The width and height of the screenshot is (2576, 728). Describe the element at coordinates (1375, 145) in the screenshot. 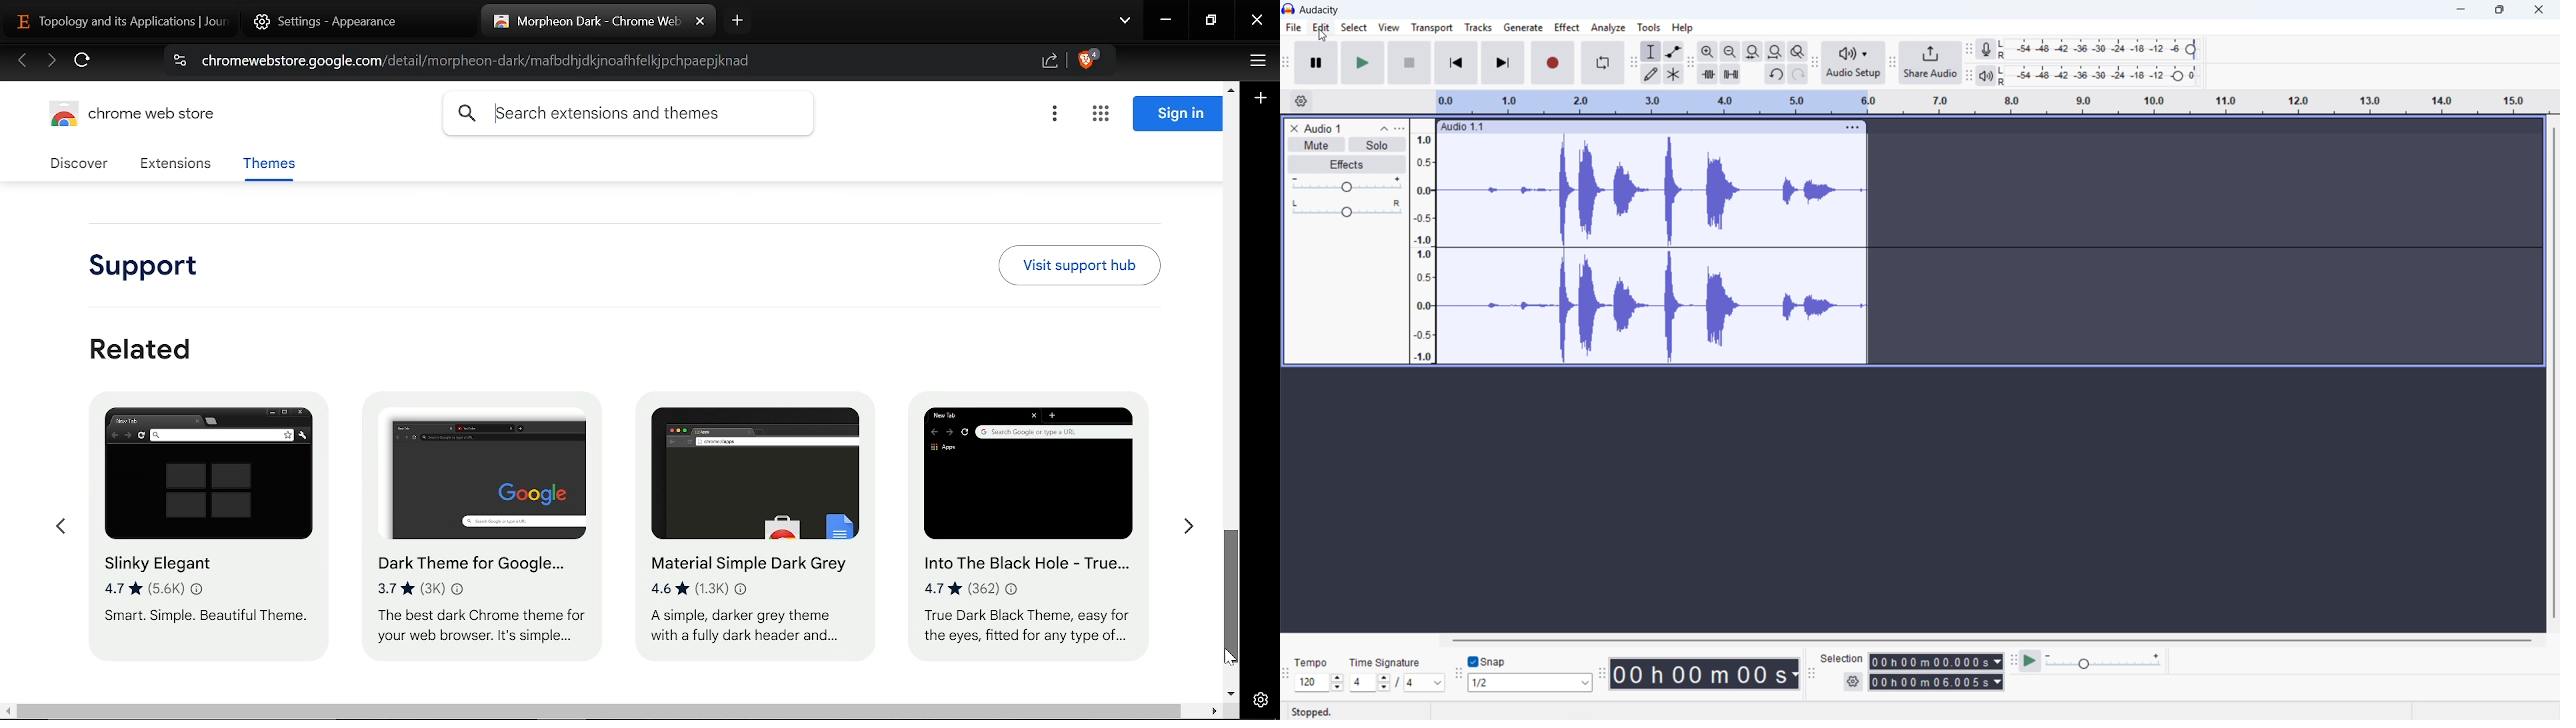

I see `solo` at that location.